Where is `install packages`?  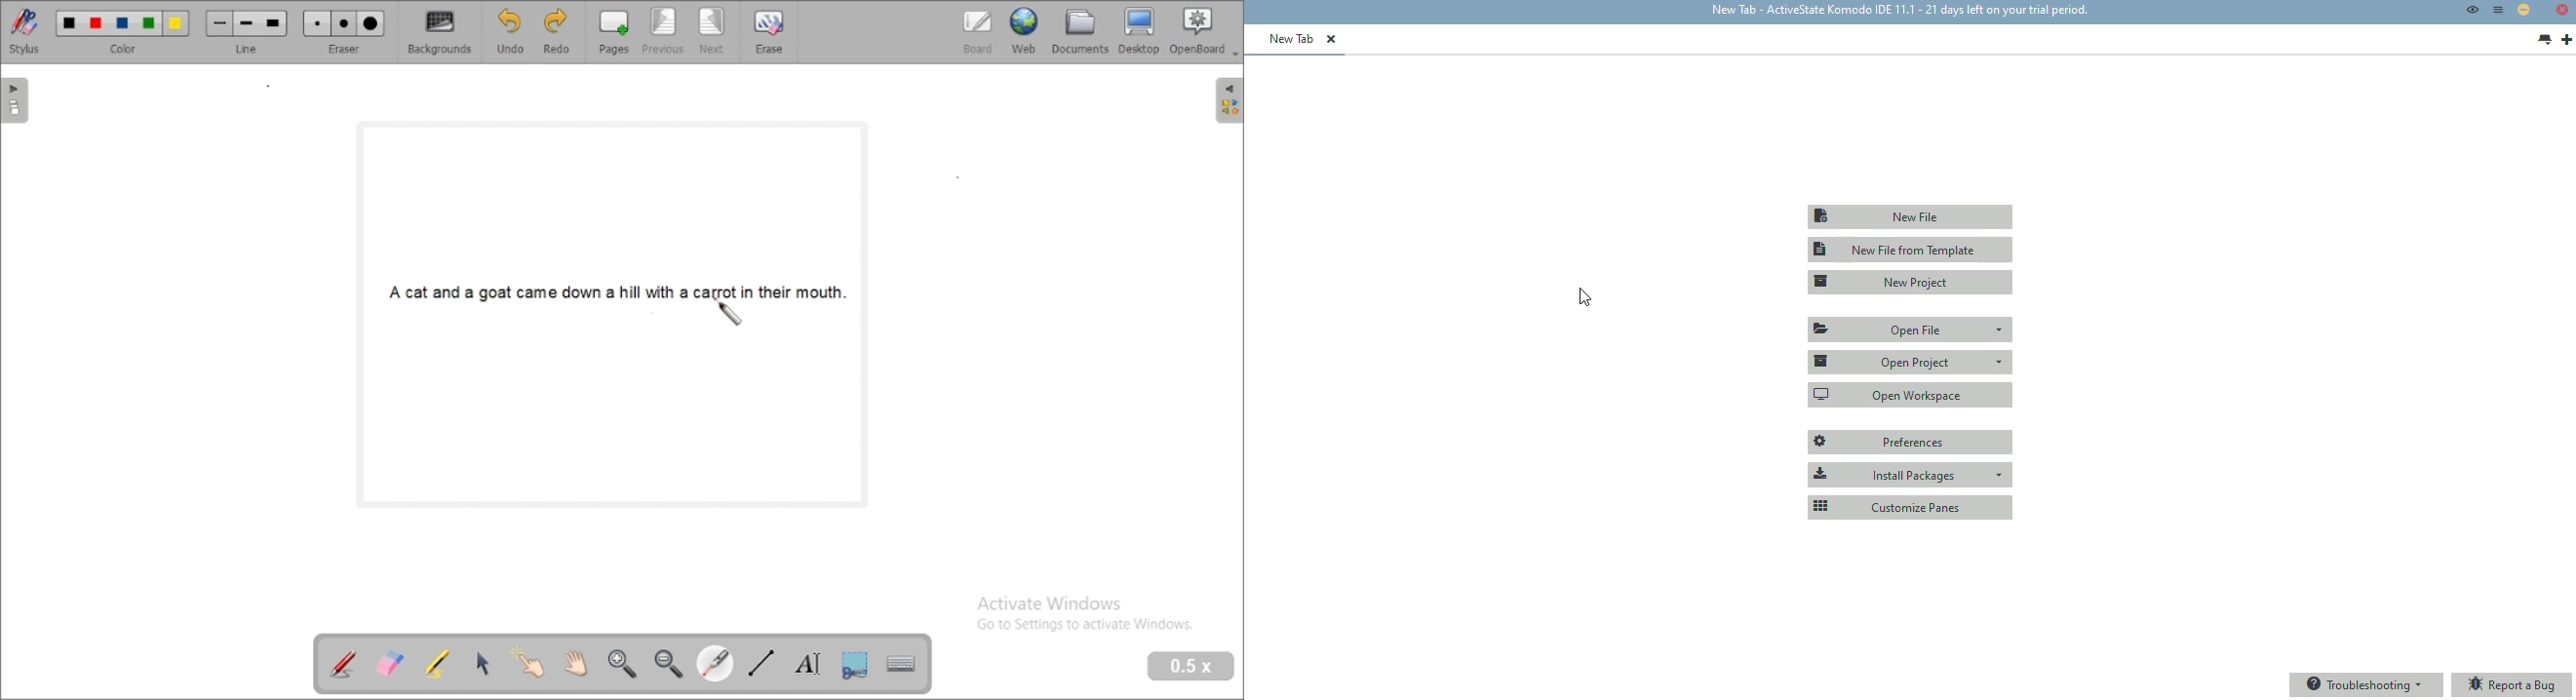 install packages is located at coordinates (1911, 475).